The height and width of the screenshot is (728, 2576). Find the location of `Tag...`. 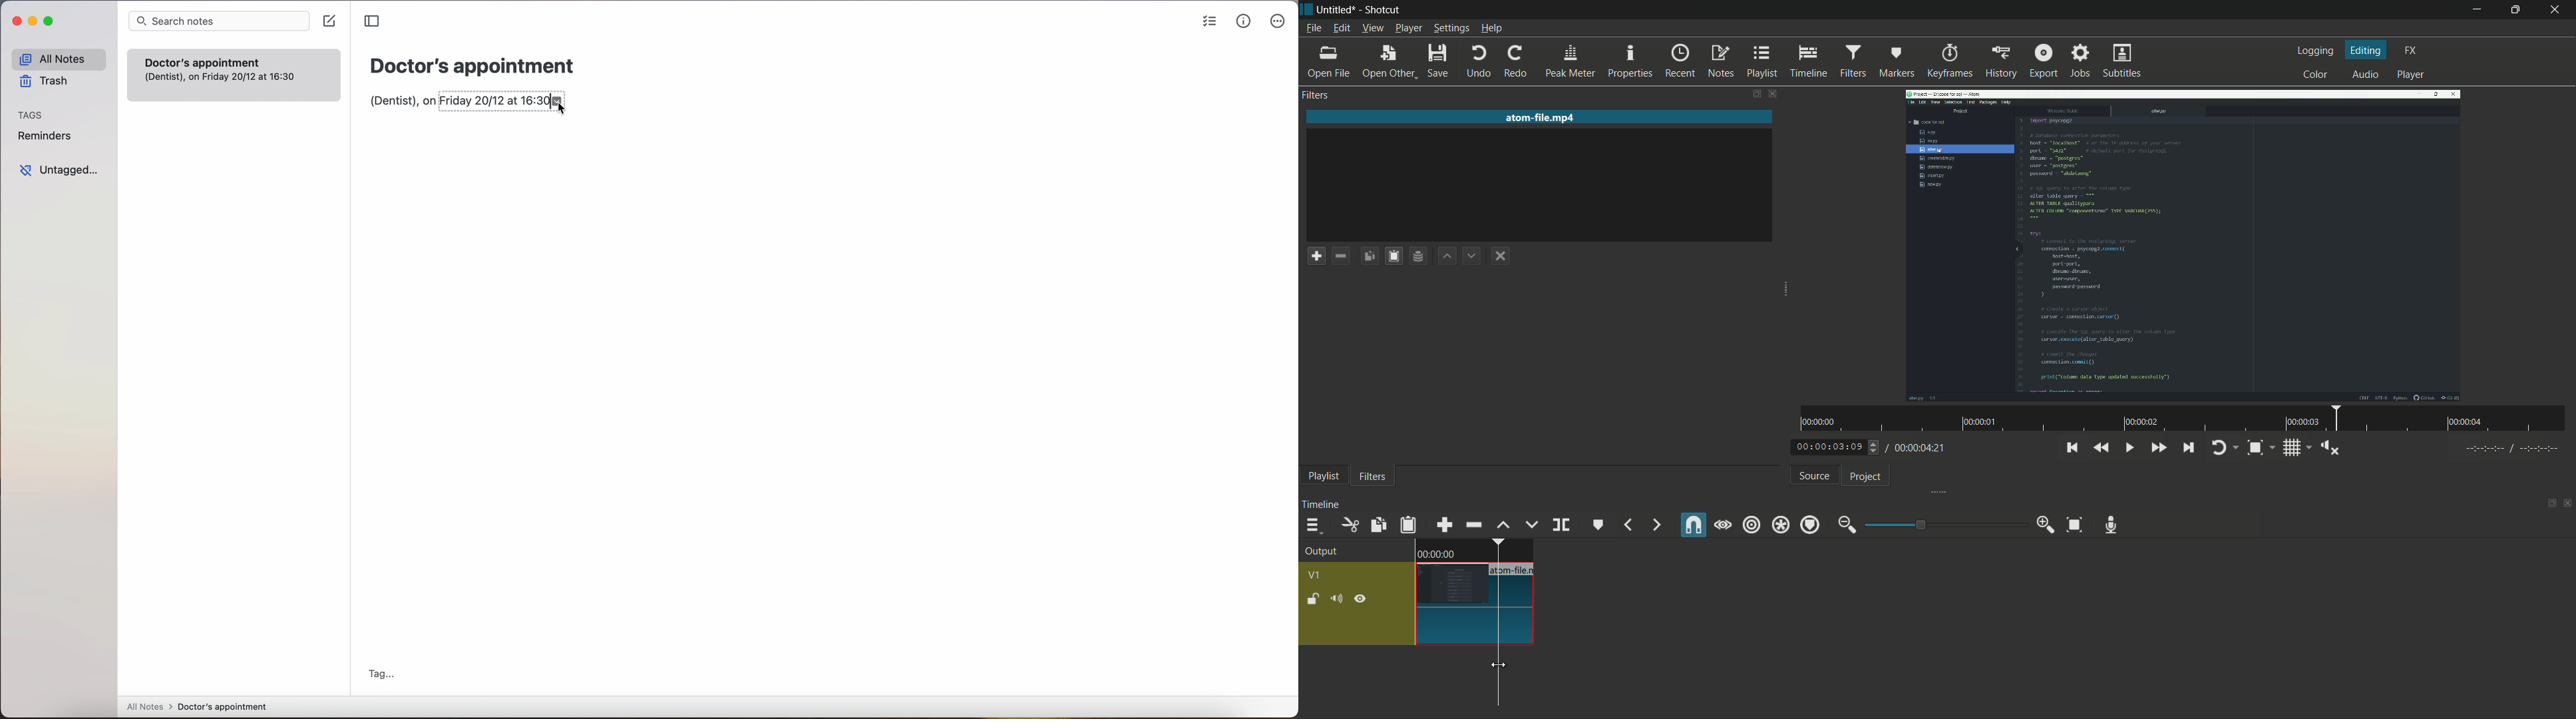

Tag... is located at coordinates (385, 671).